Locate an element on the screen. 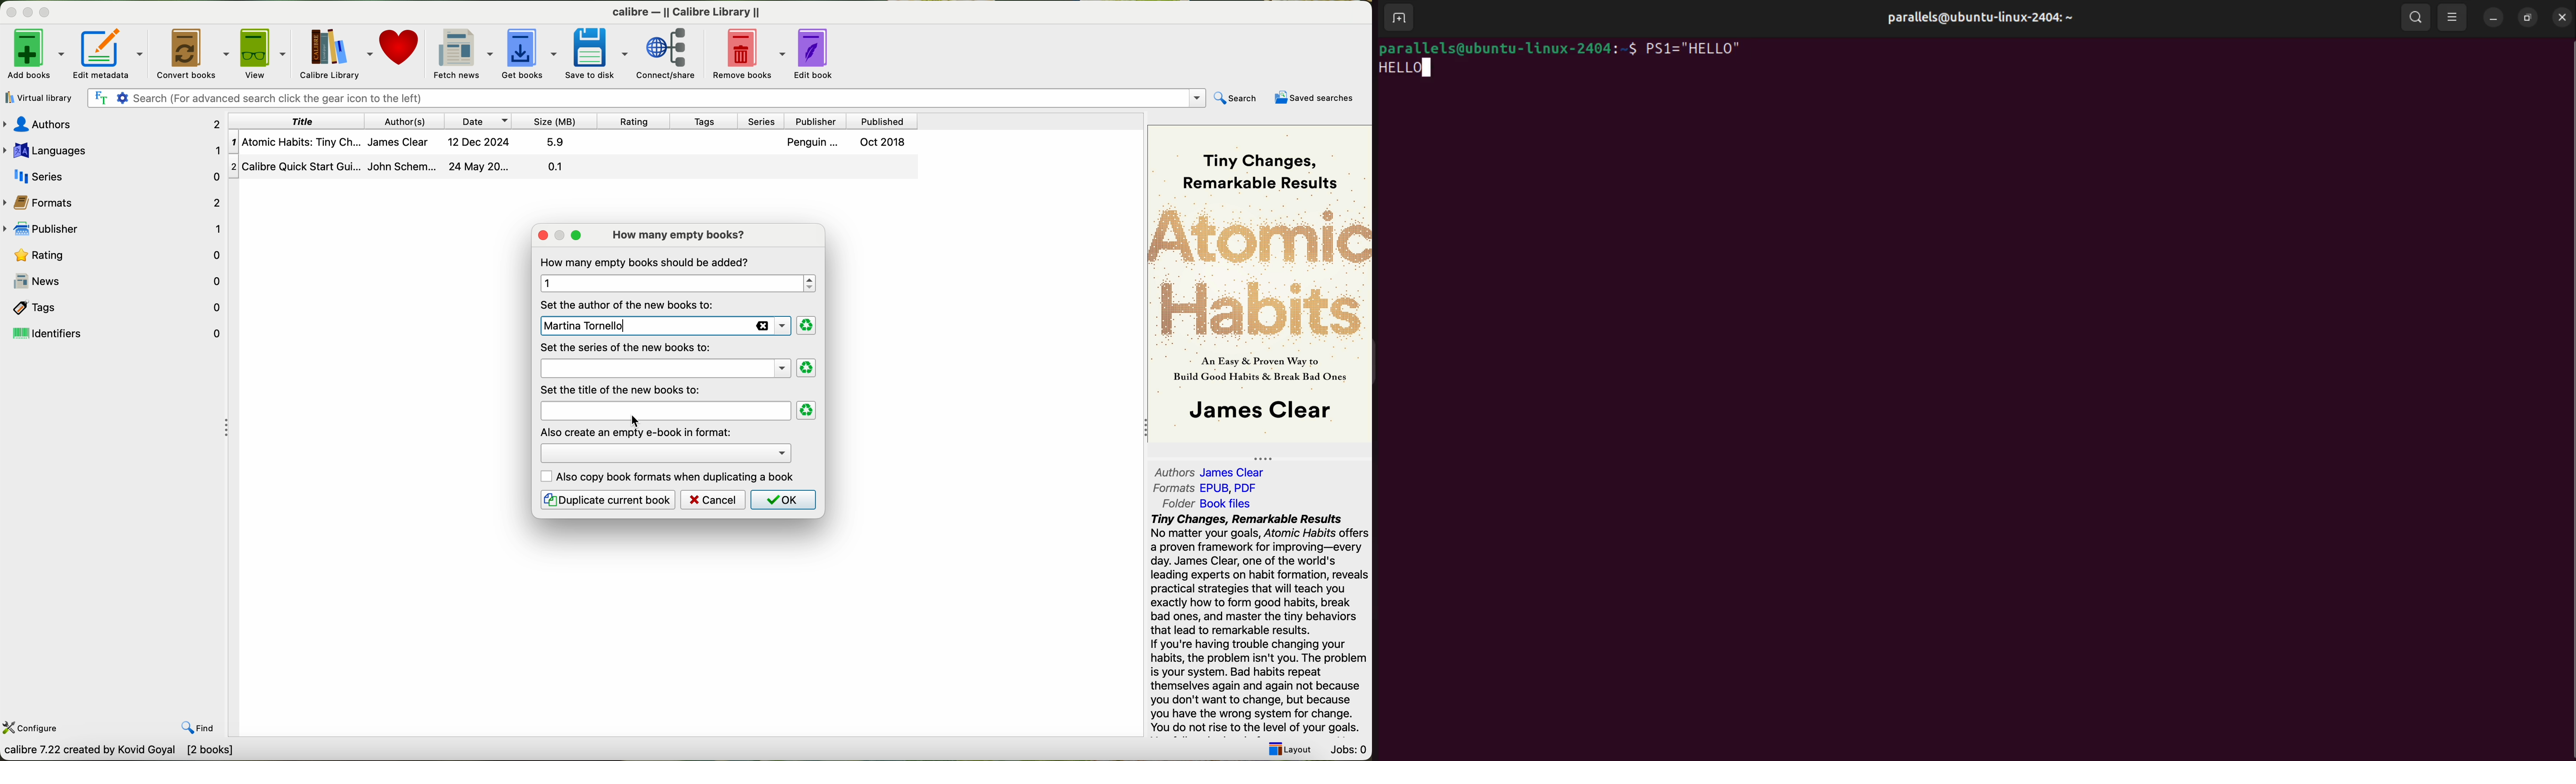 This screenshot has width=2576, height=784. save to disk is located at coordinates (597, 54).